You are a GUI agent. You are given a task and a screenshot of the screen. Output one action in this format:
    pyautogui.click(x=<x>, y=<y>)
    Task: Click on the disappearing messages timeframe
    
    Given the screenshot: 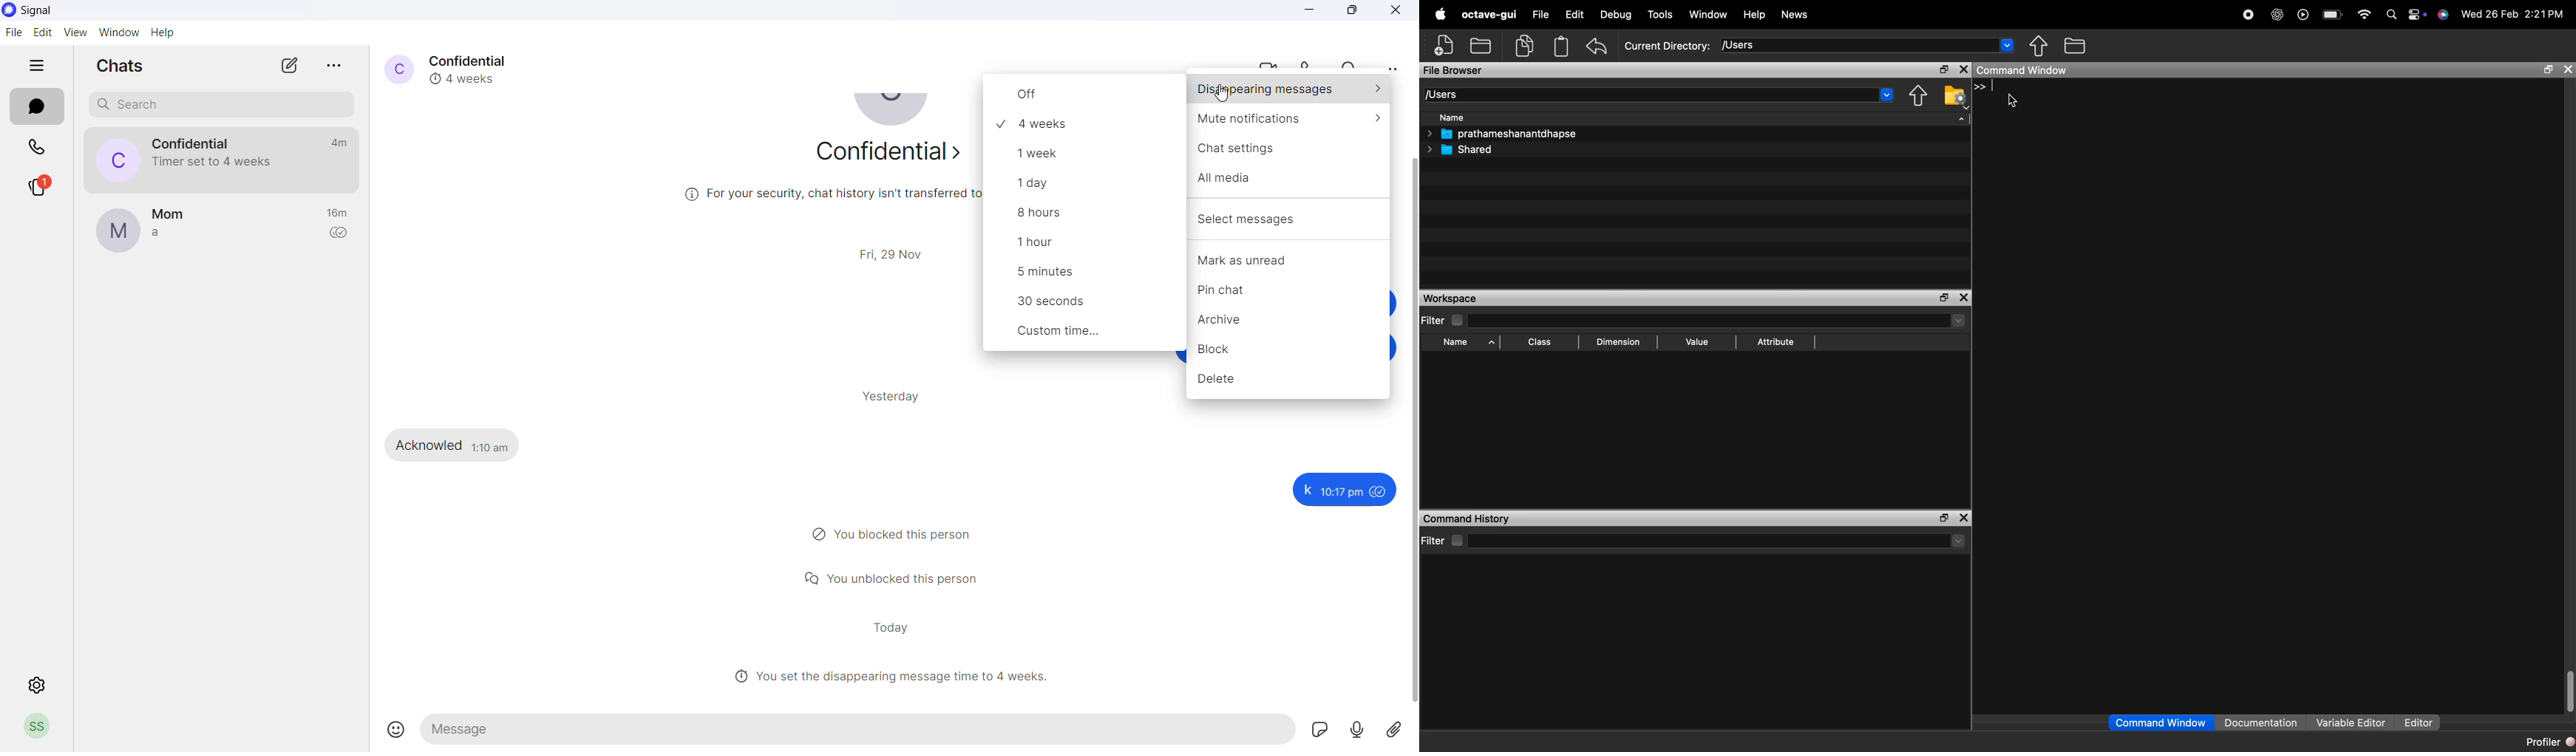 What is the action you would take?
    pyautogui.click(x=1081, y=247)
    